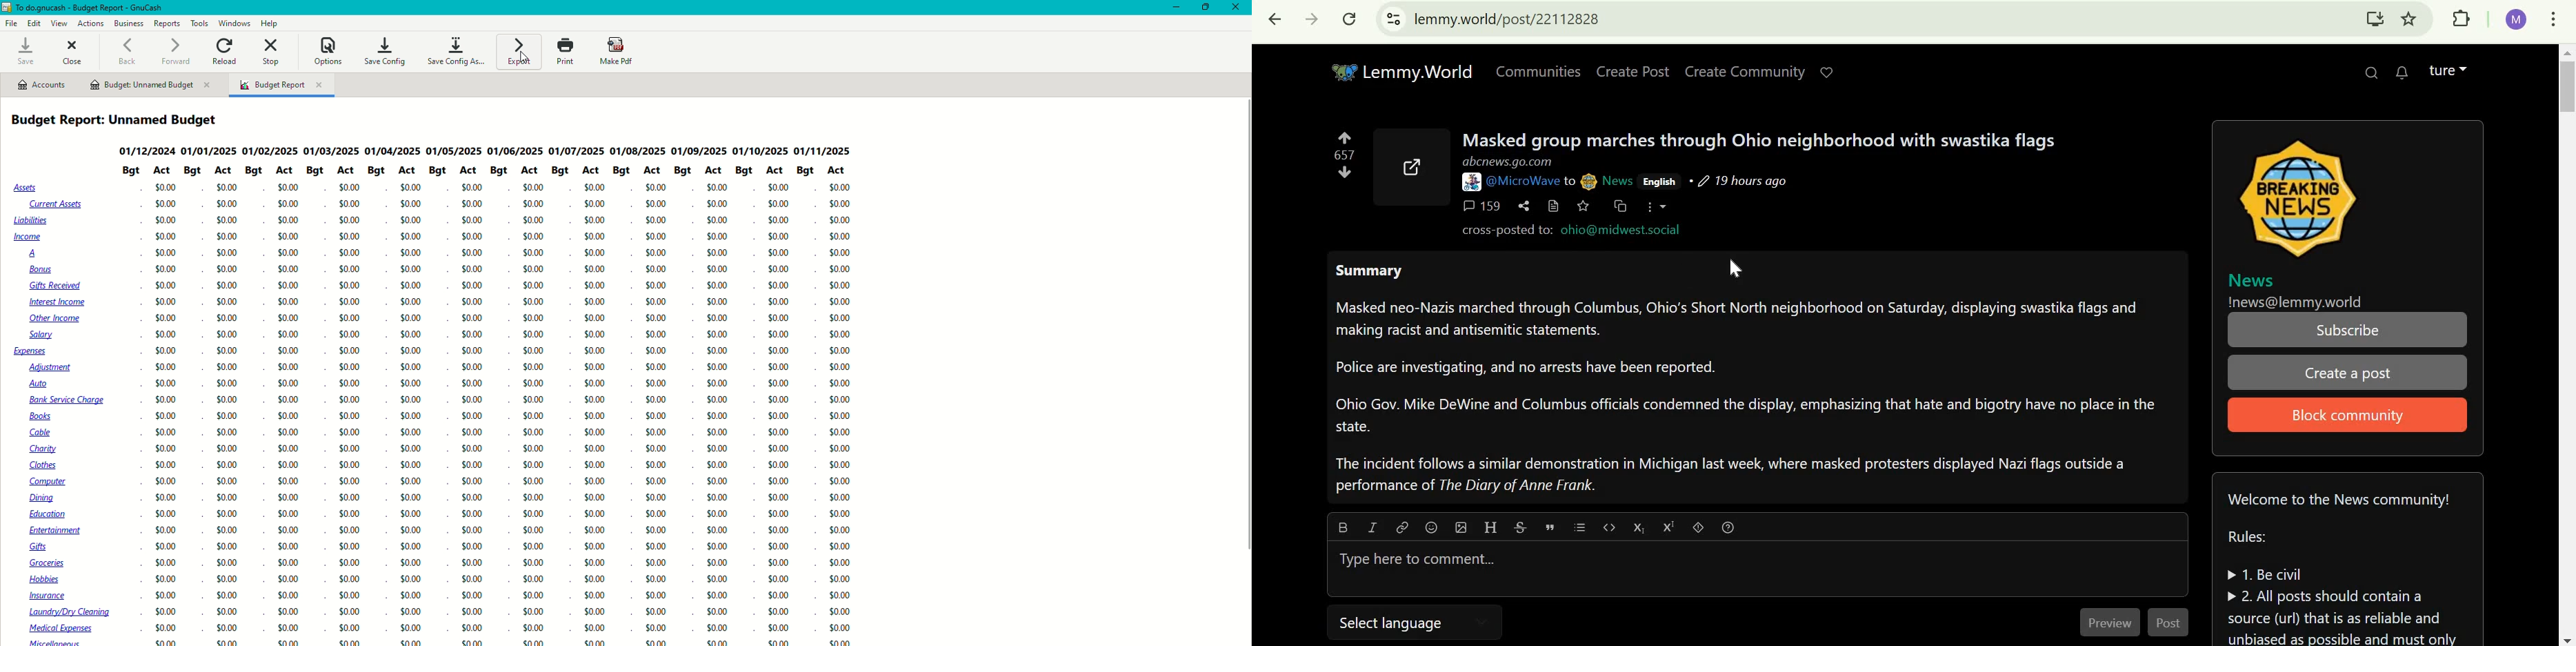  I want to click on Header, so click(1492, 527).